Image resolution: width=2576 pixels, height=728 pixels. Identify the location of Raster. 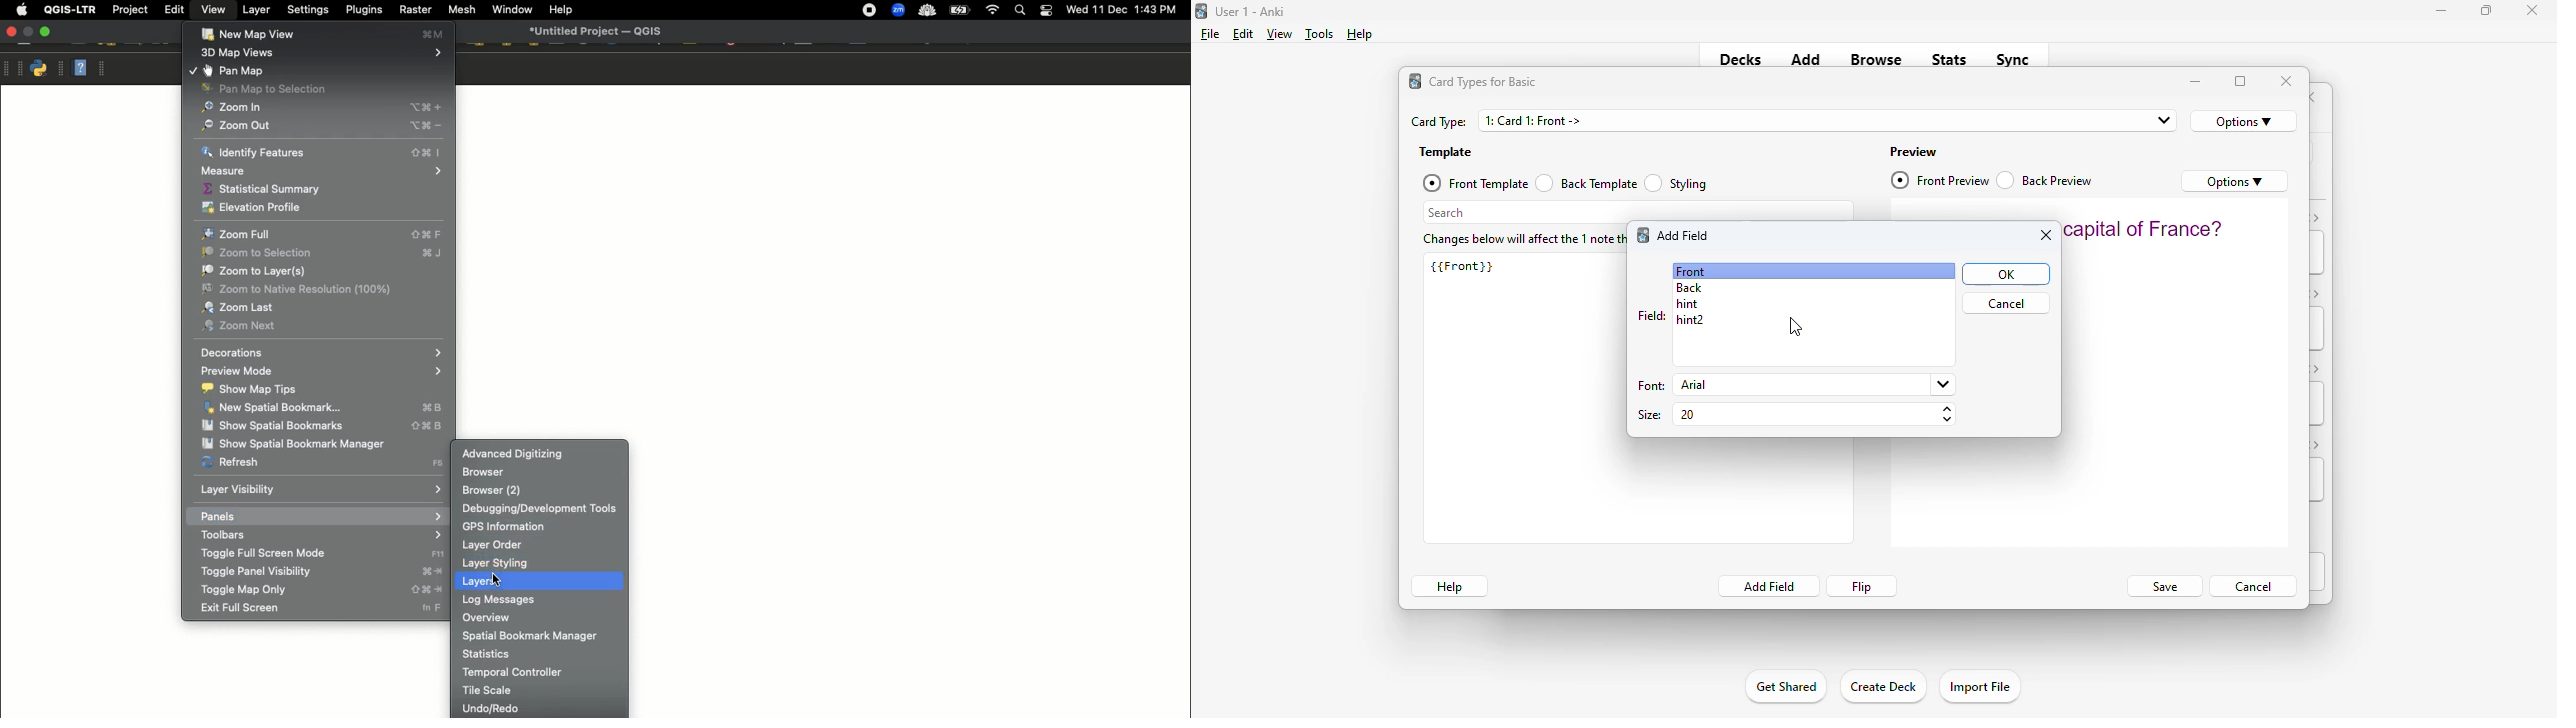
(414, 10).